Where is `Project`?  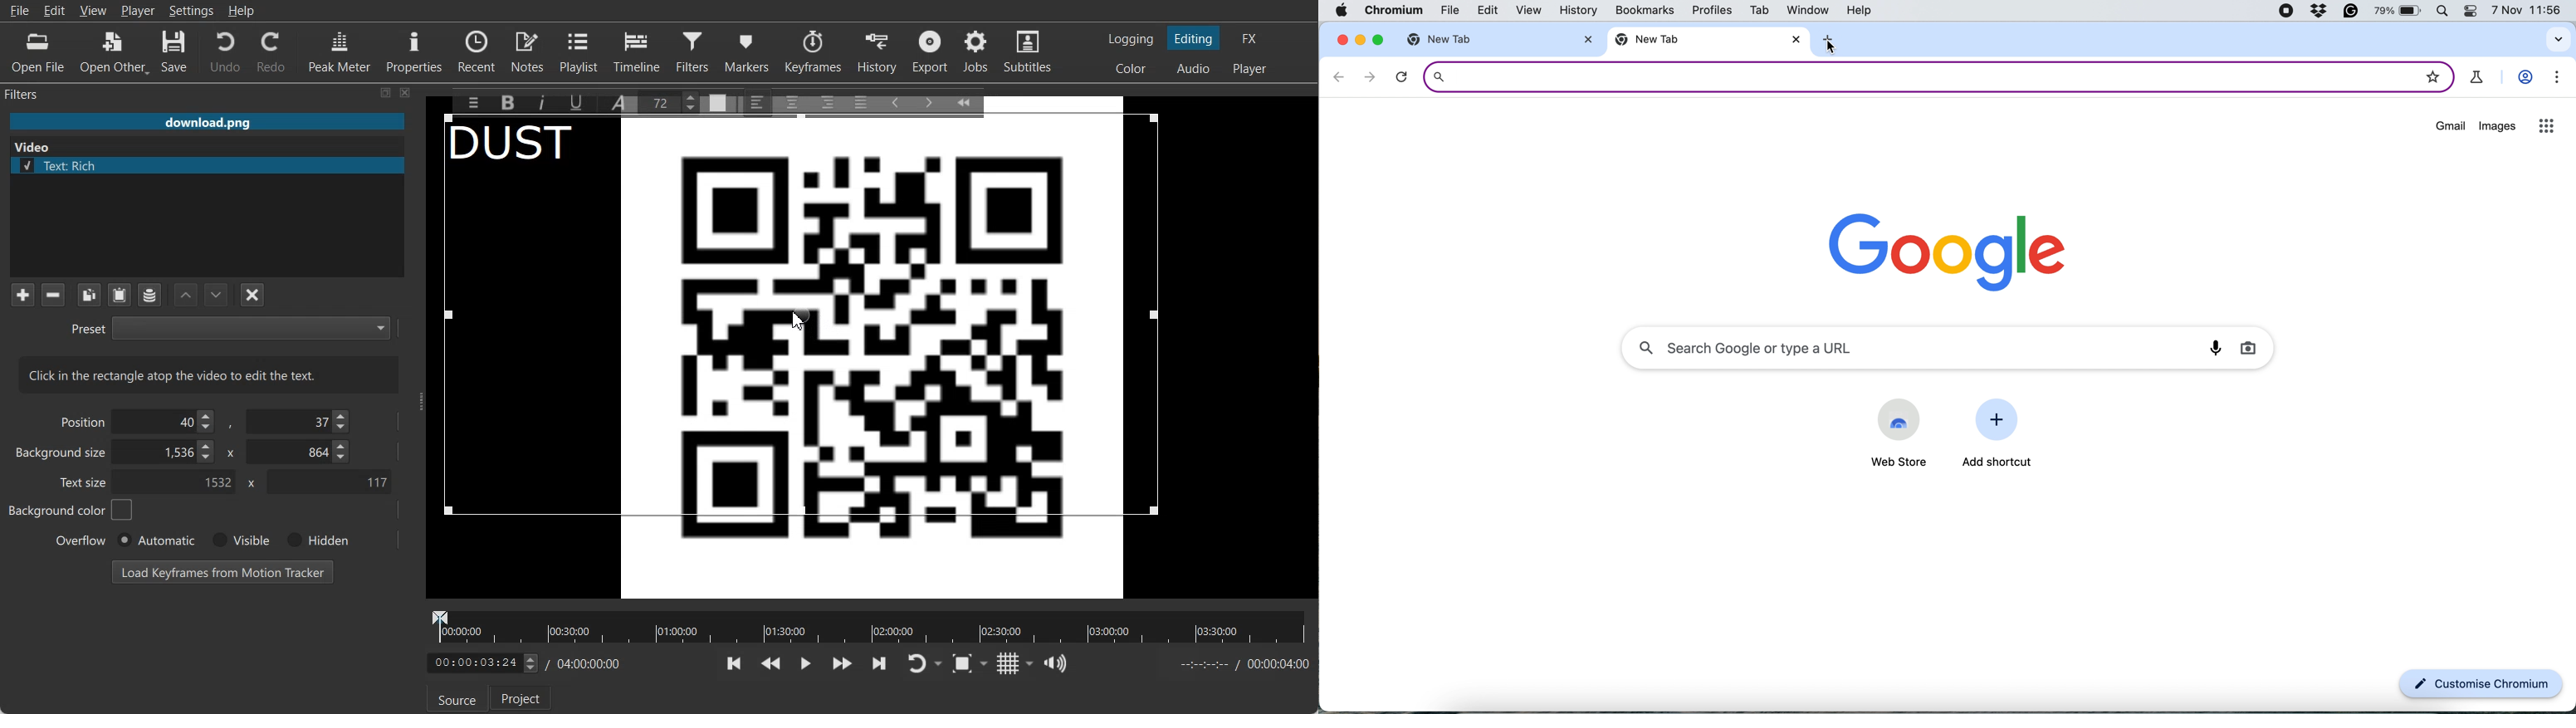
Project is located at coordinates (524, 699).